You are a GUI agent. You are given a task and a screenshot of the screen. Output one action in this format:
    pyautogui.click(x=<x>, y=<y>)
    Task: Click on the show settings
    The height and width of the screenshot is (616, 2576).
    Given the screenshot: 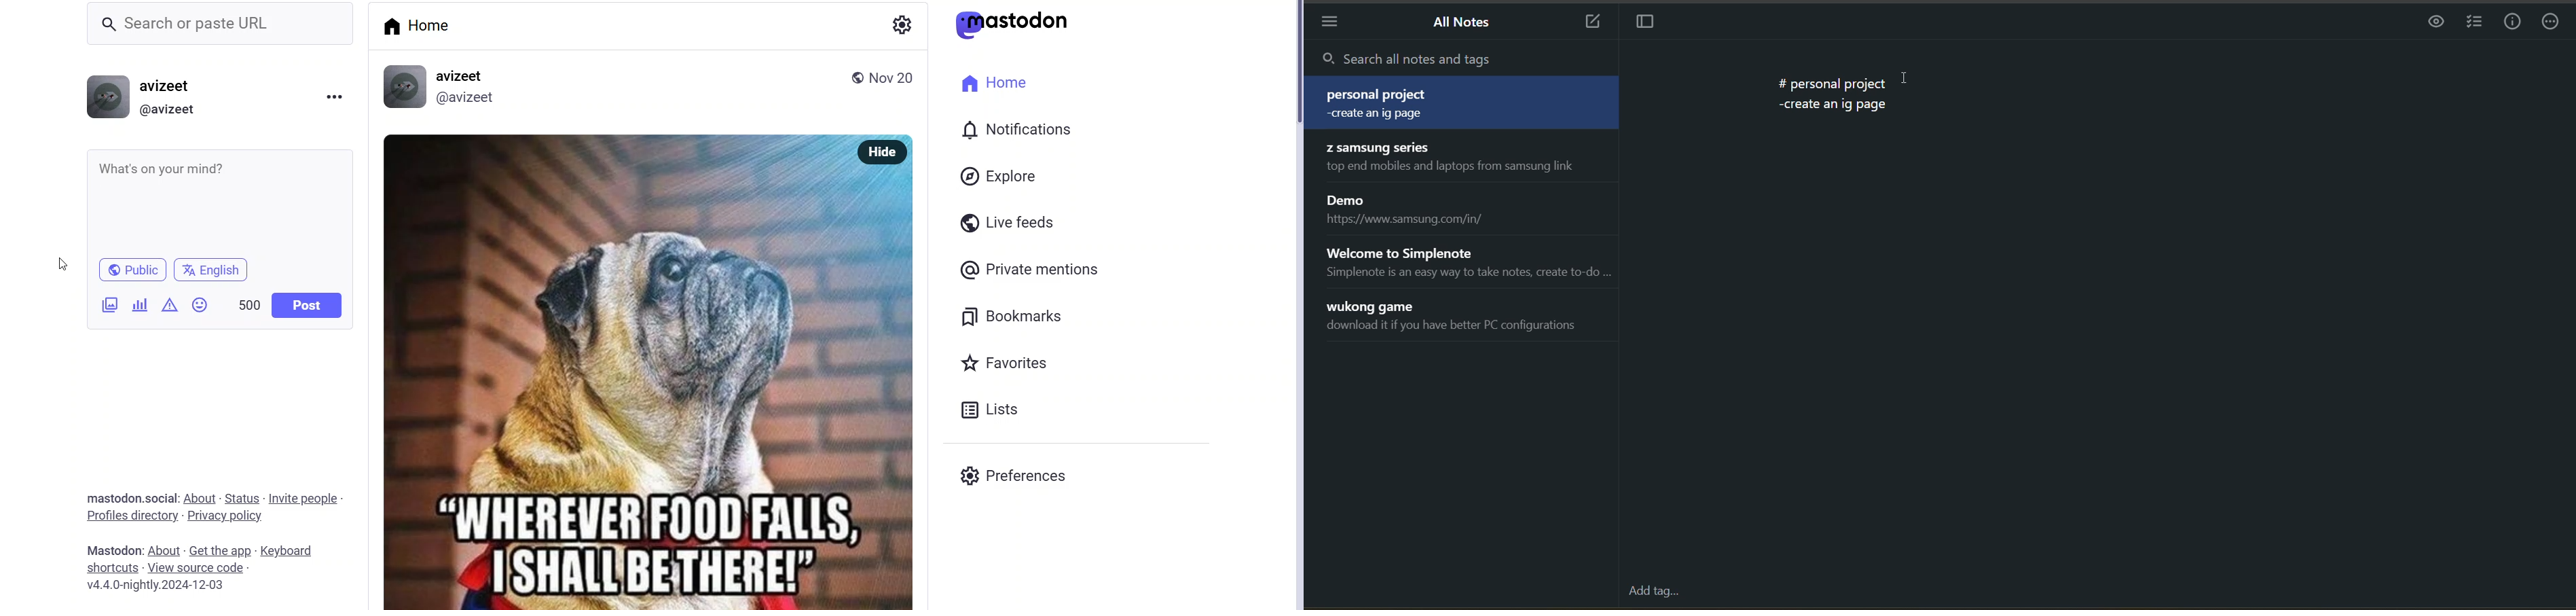 What is the action you would take?
    pyautogui.click(x=902, y=24)
    